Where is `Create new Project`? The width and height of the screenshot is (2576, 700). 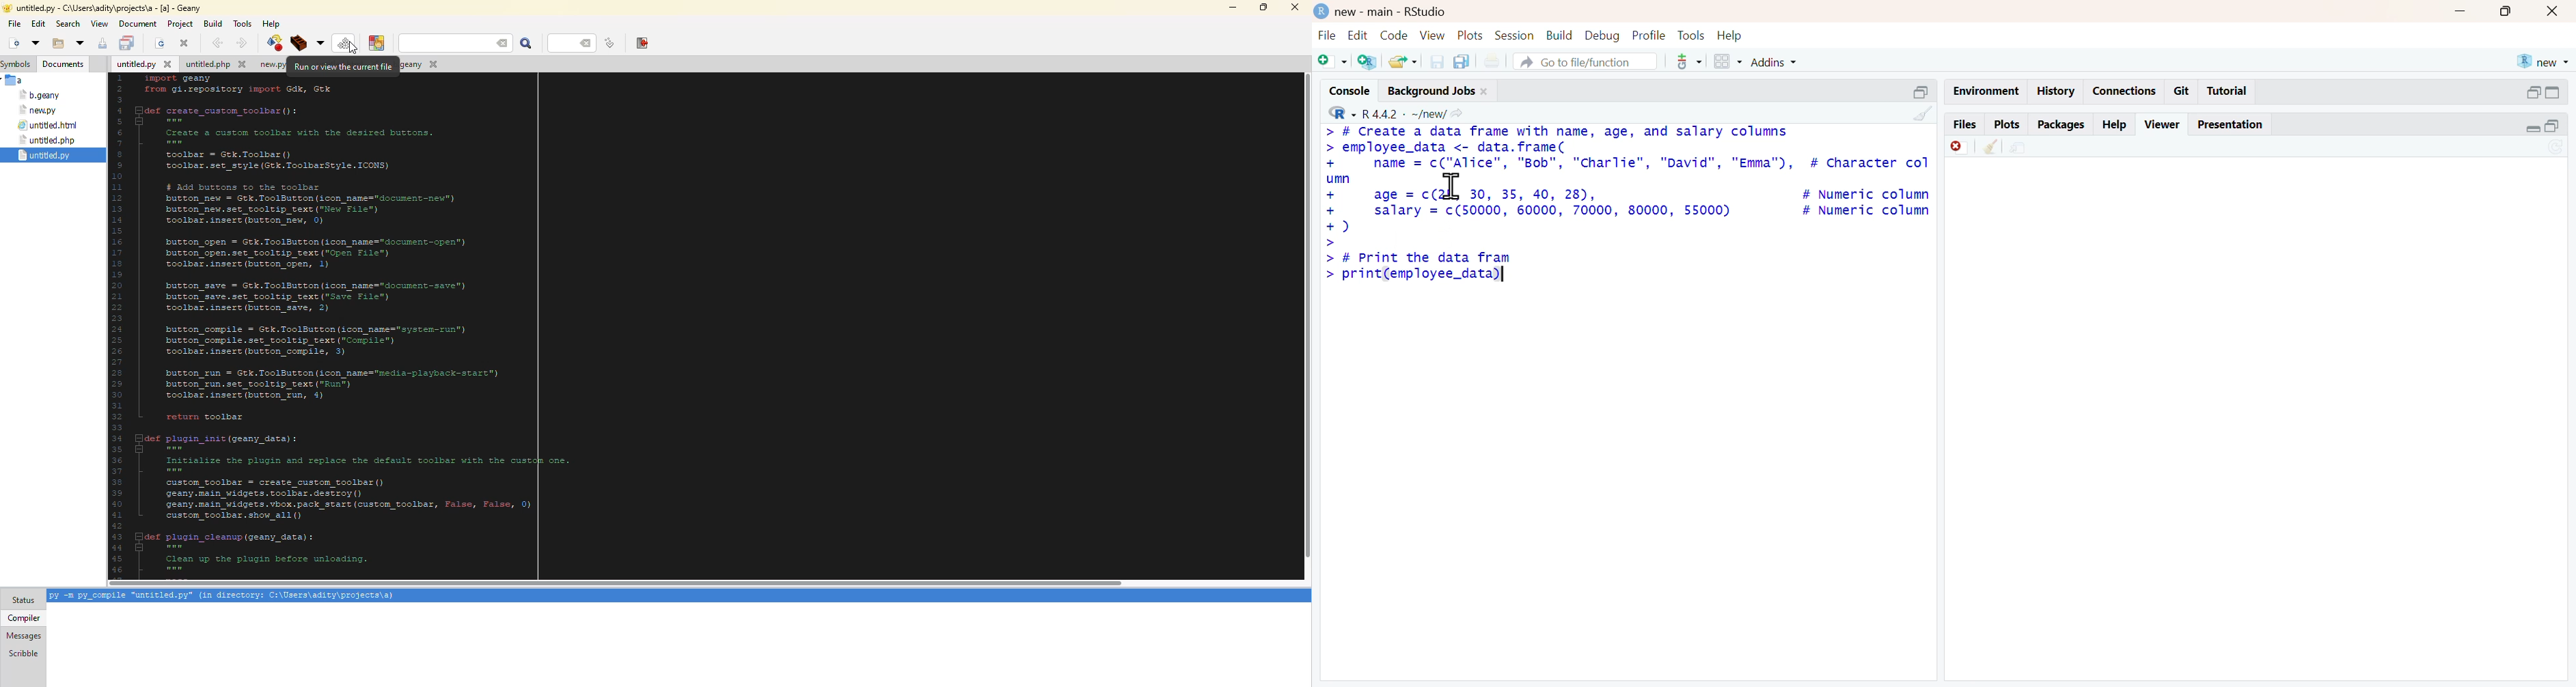
Create new Project is located at coordinates (1367, 63).